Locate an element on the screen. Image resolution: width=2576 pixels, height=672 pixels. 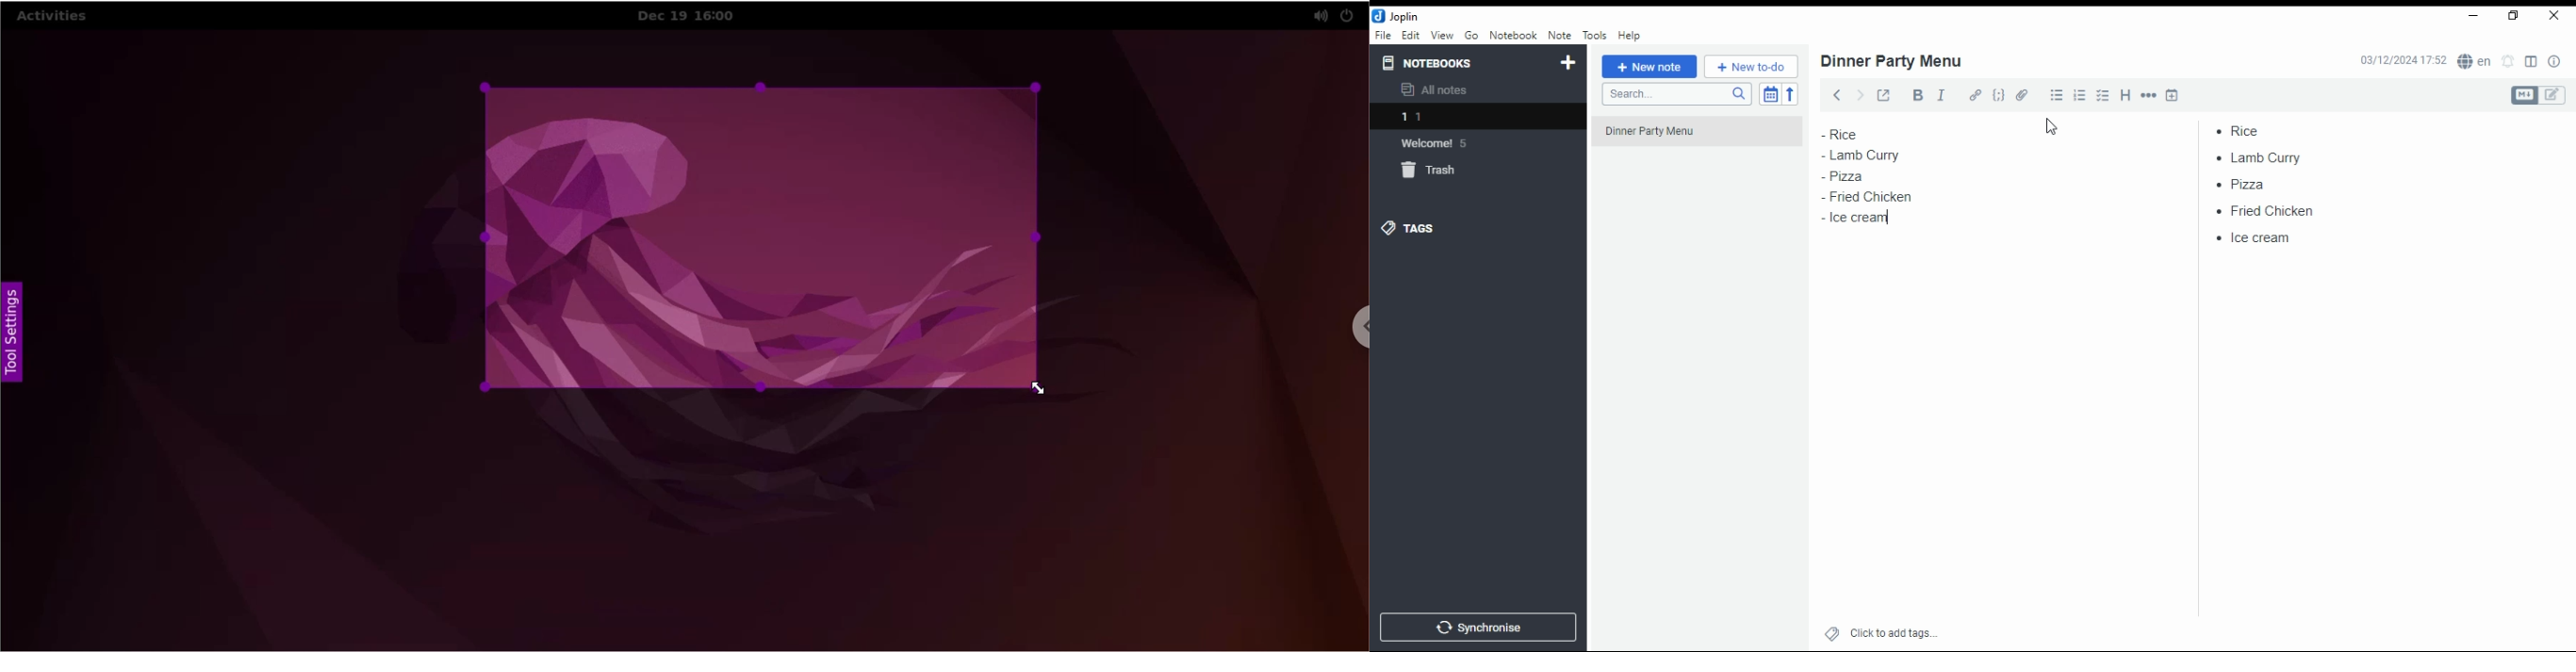
help is located at coordinates (1630, 36).